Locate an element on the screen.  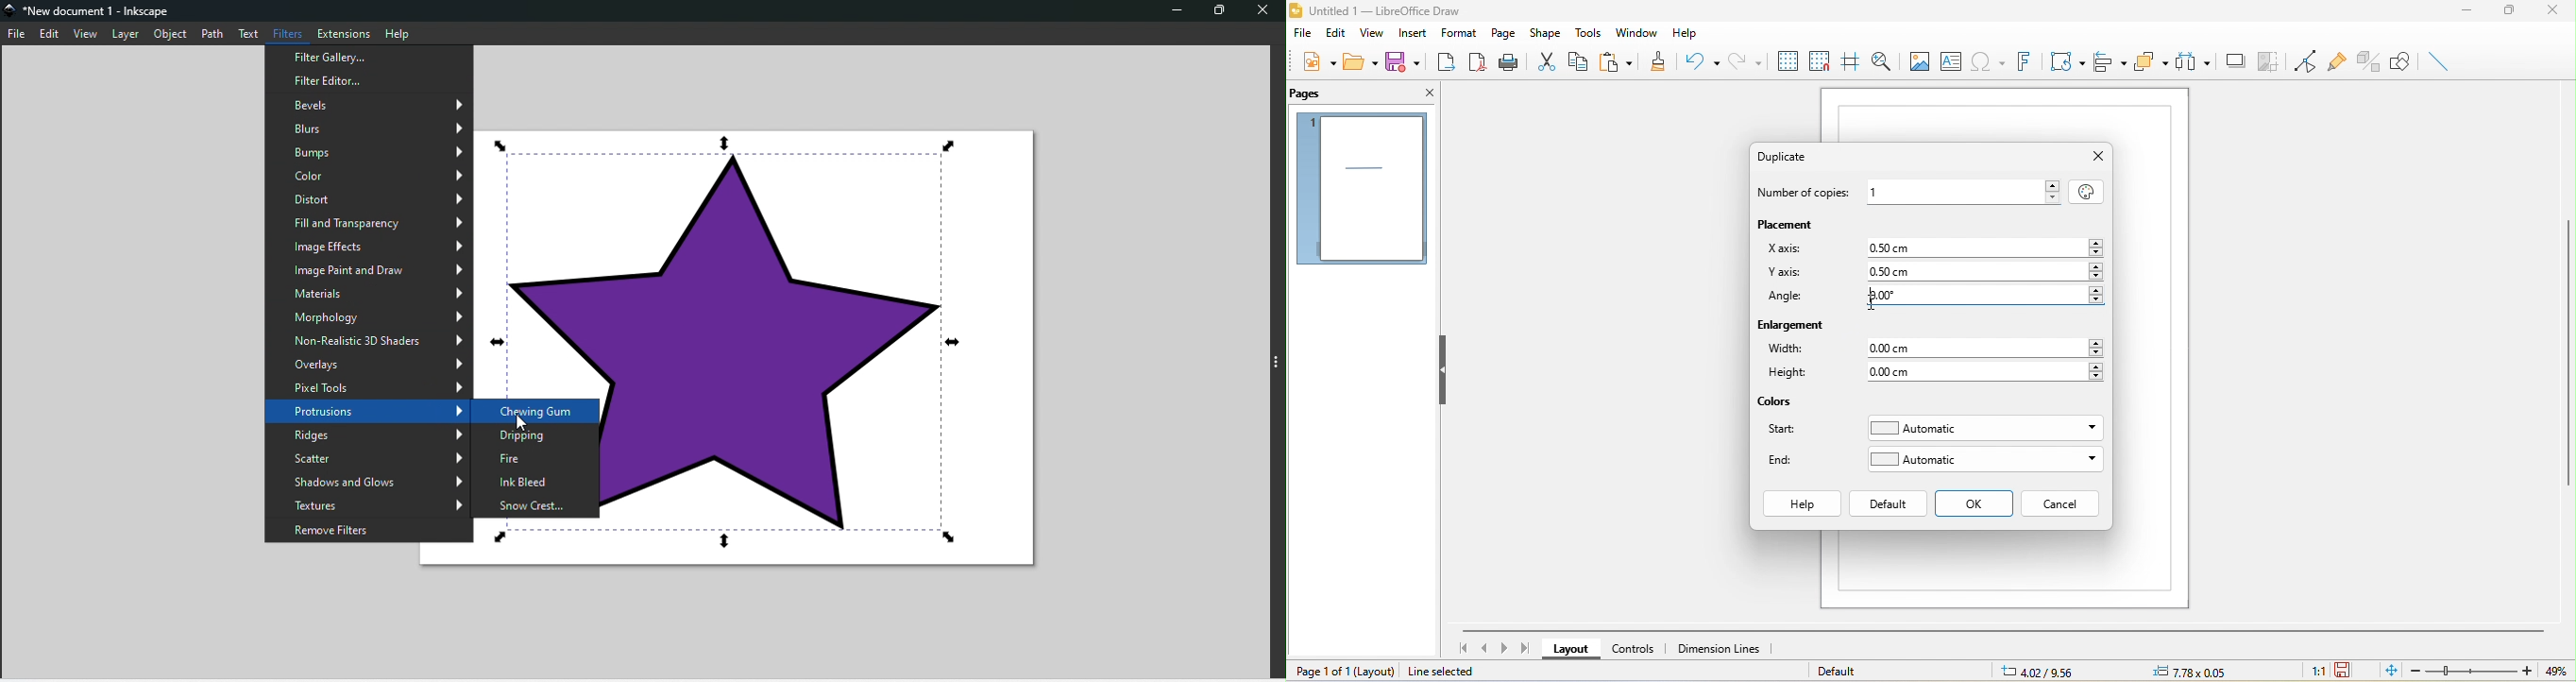
hide is located at coordinates (1445, 368).